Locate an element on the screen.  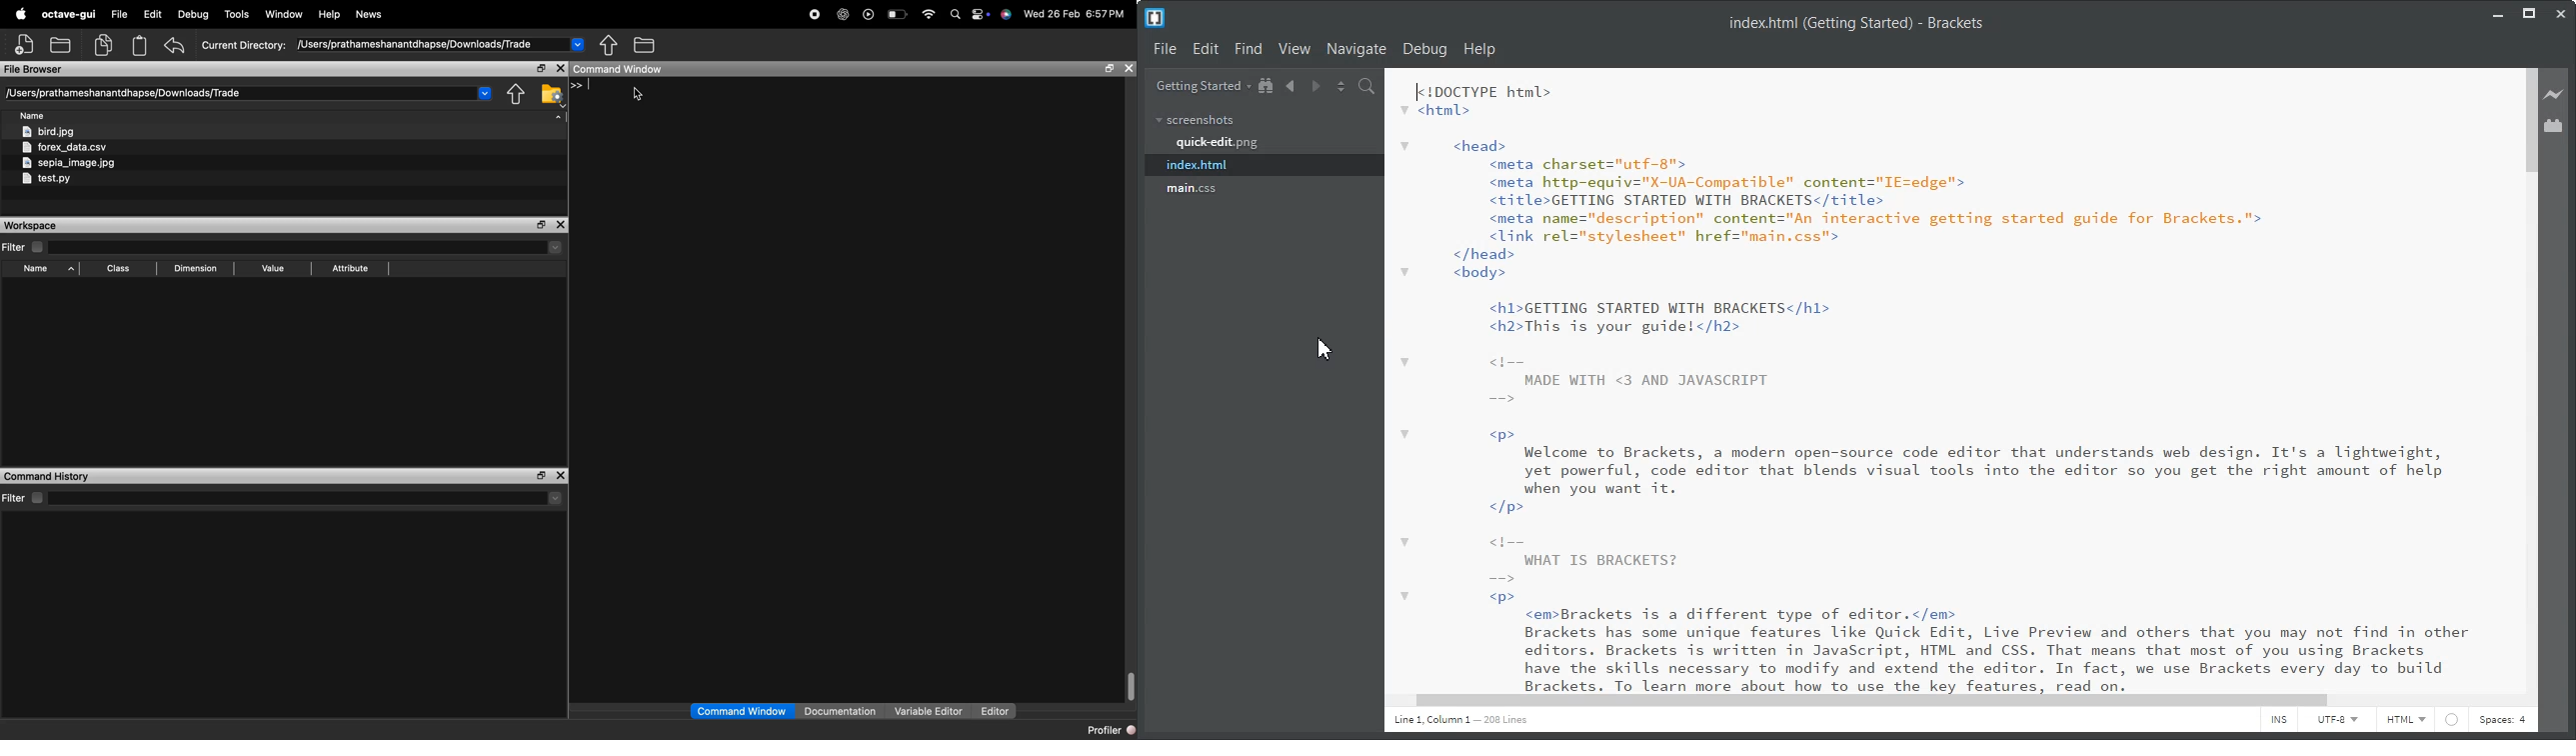
Maximize is located at coordinates (2529, 13).